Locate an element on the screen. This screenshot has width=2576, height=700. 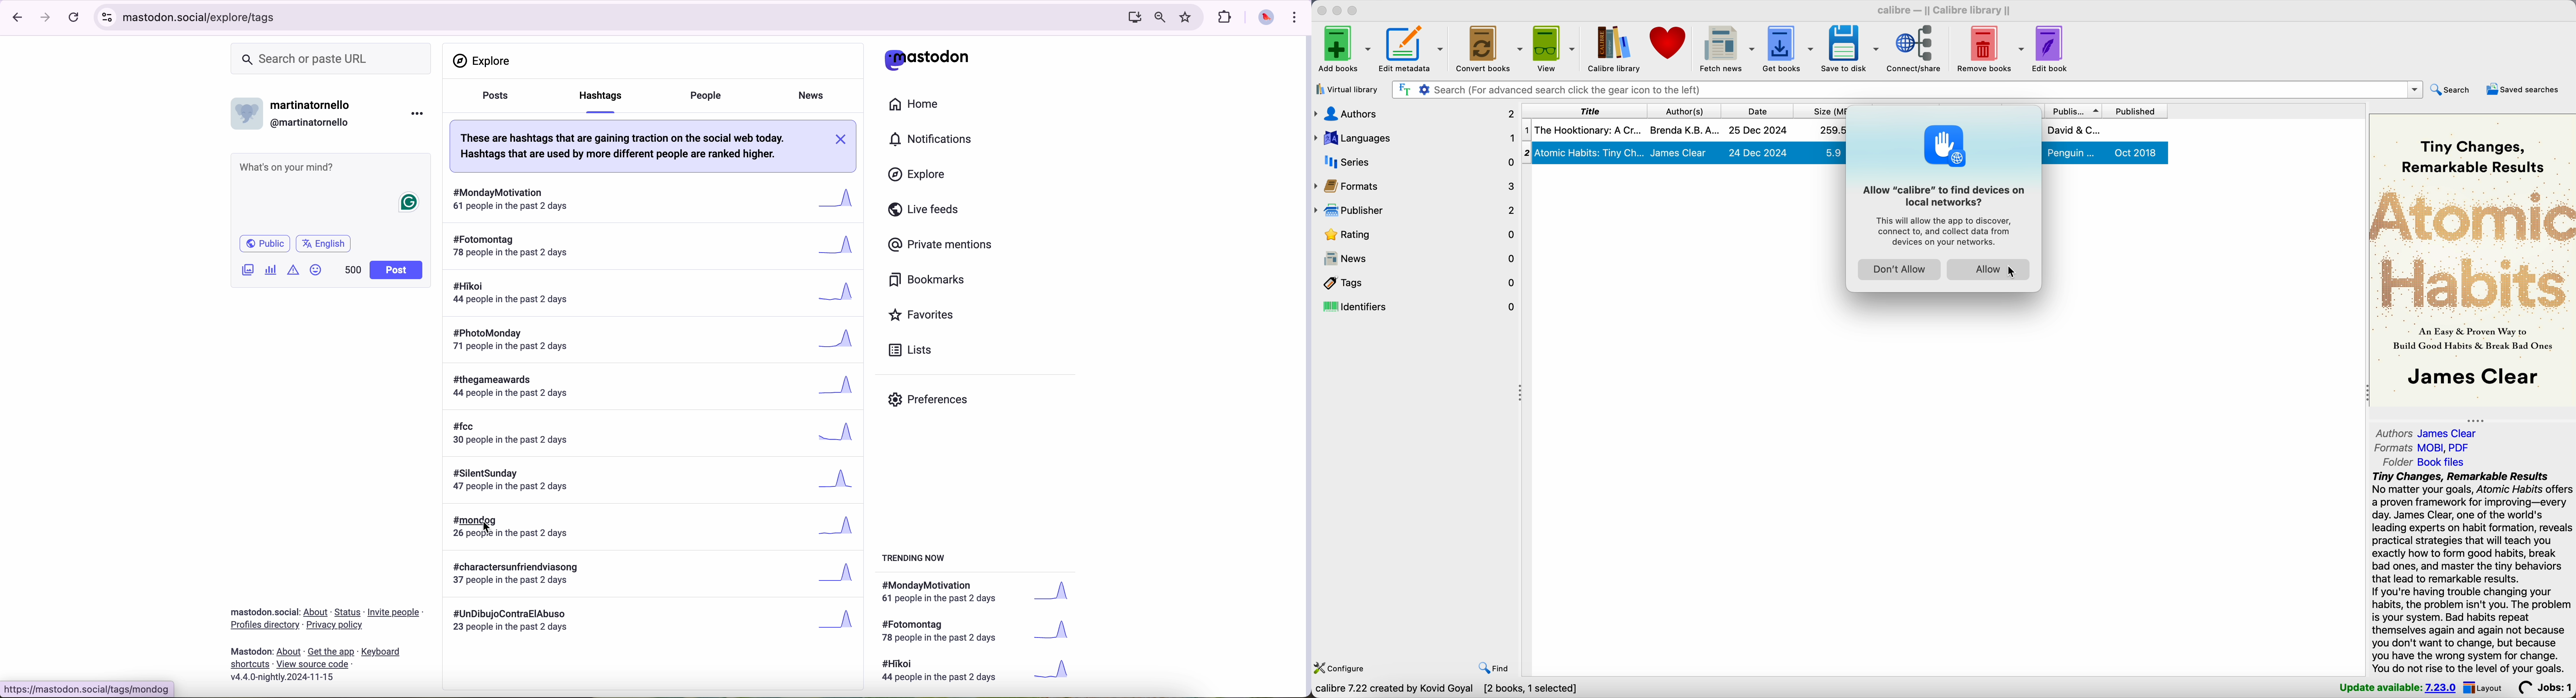
authors is located at coordinates (2429, 432).